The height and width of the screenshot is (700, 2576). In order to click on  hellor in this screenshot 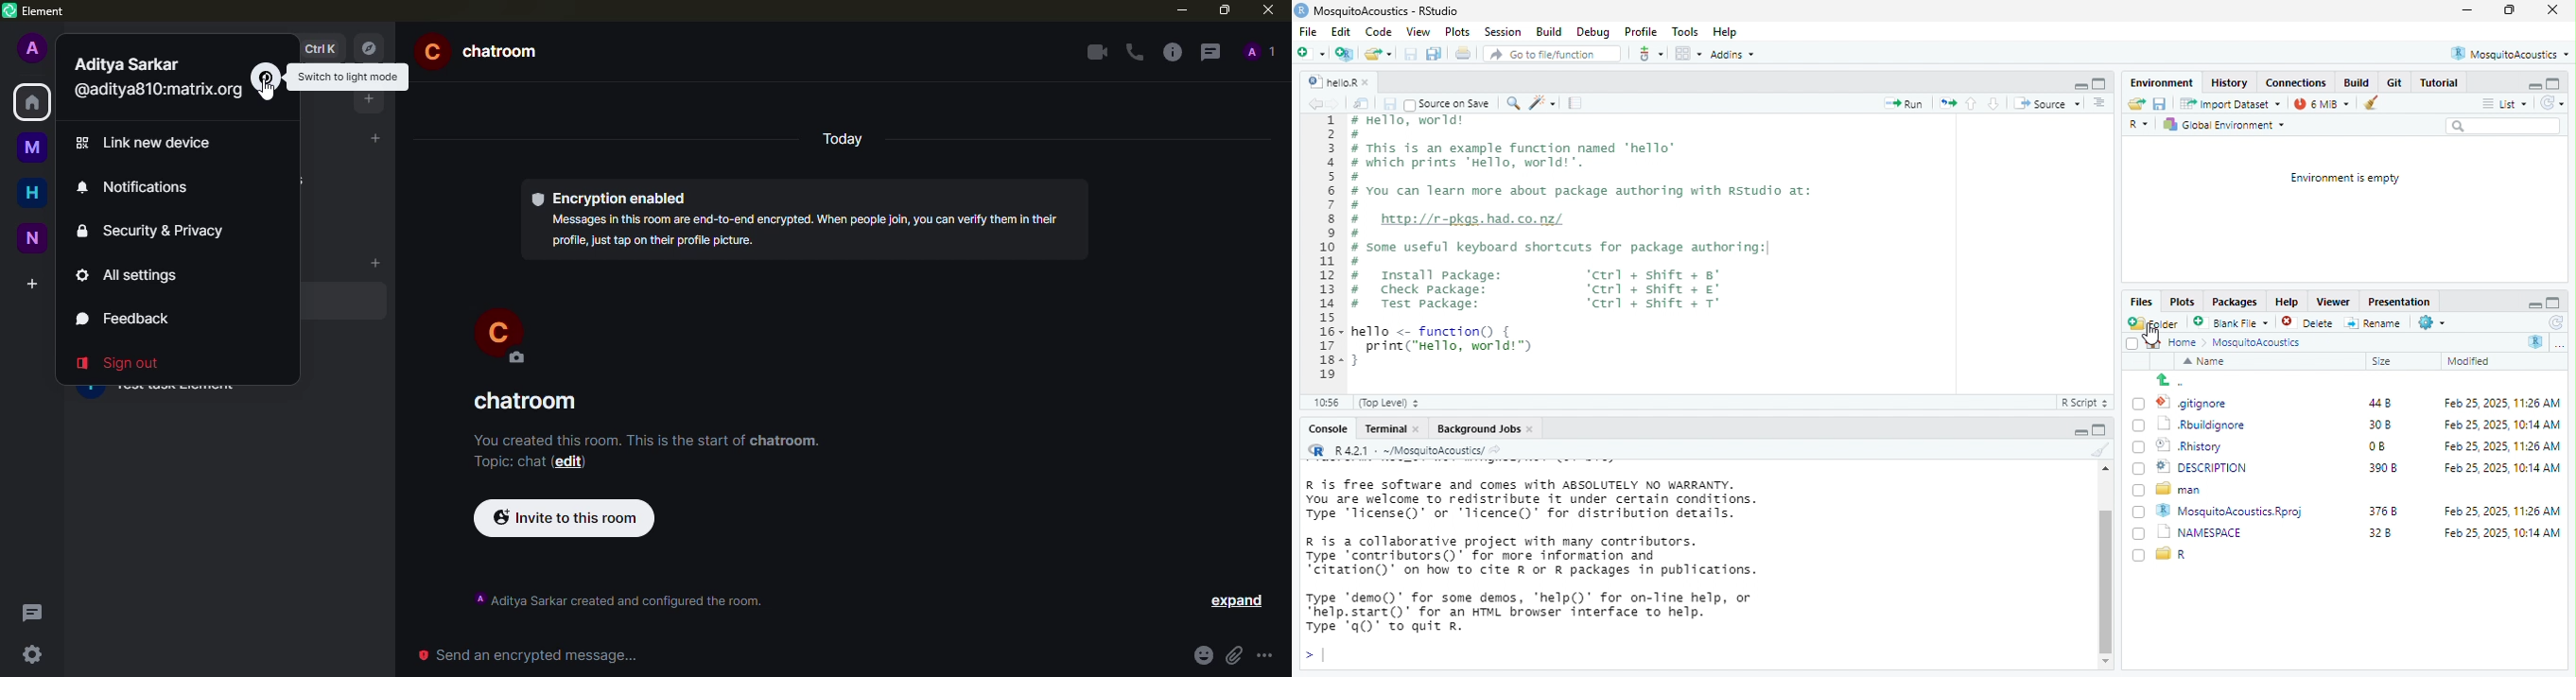, I will do `click(1330, 83)`.